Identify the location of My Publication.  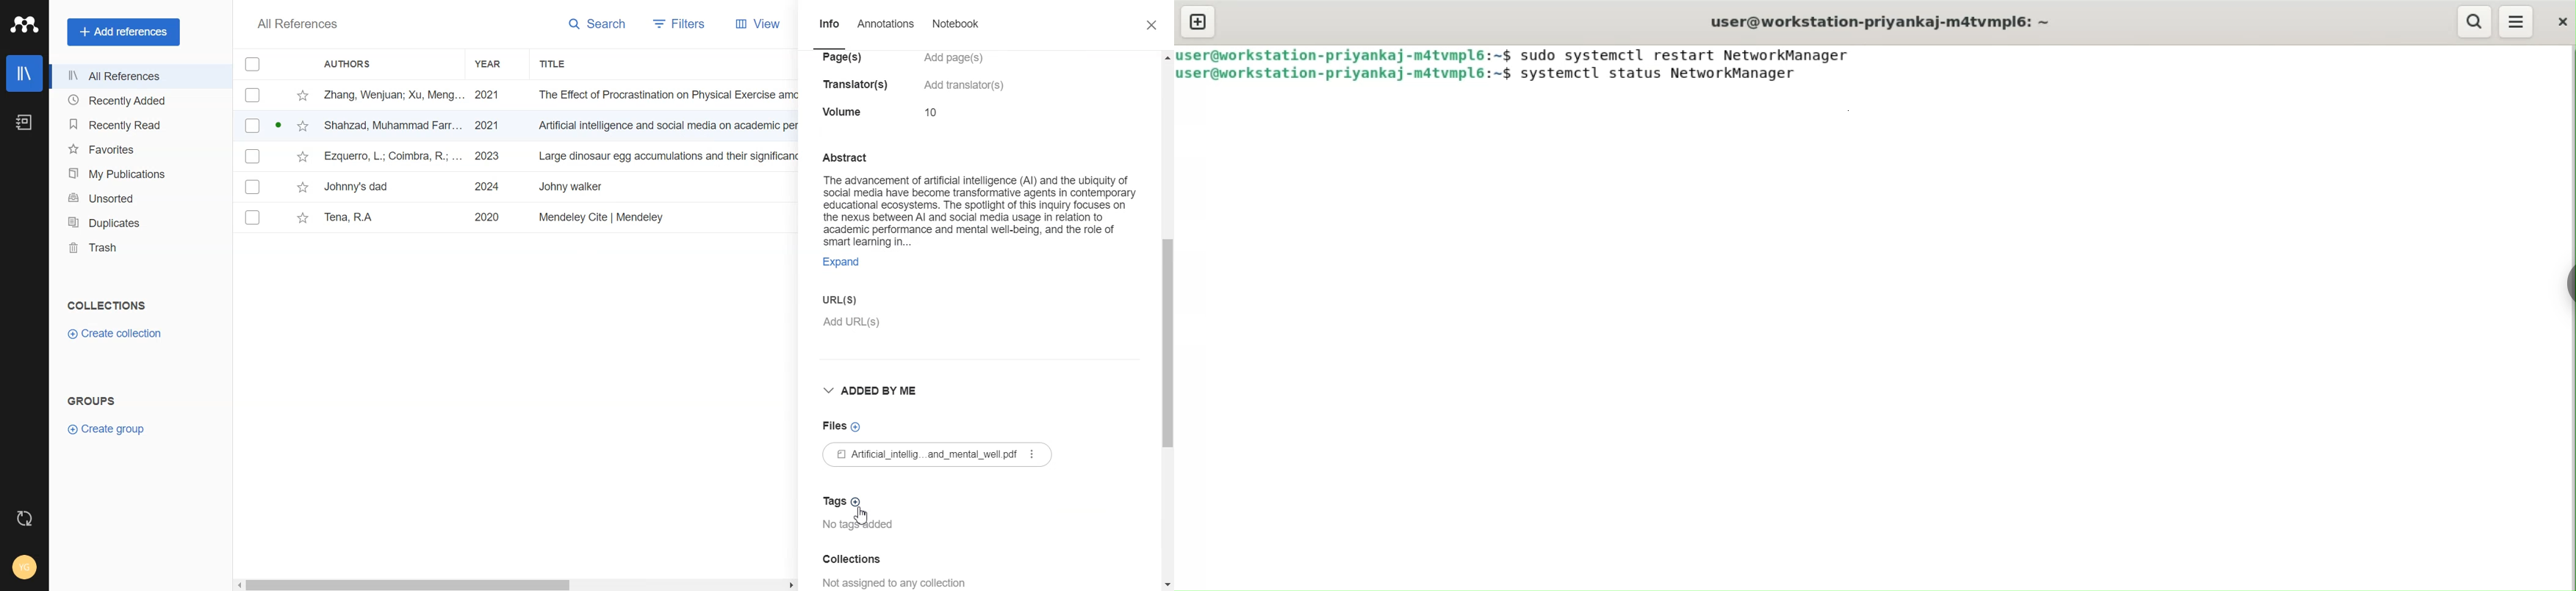
(138, 171).